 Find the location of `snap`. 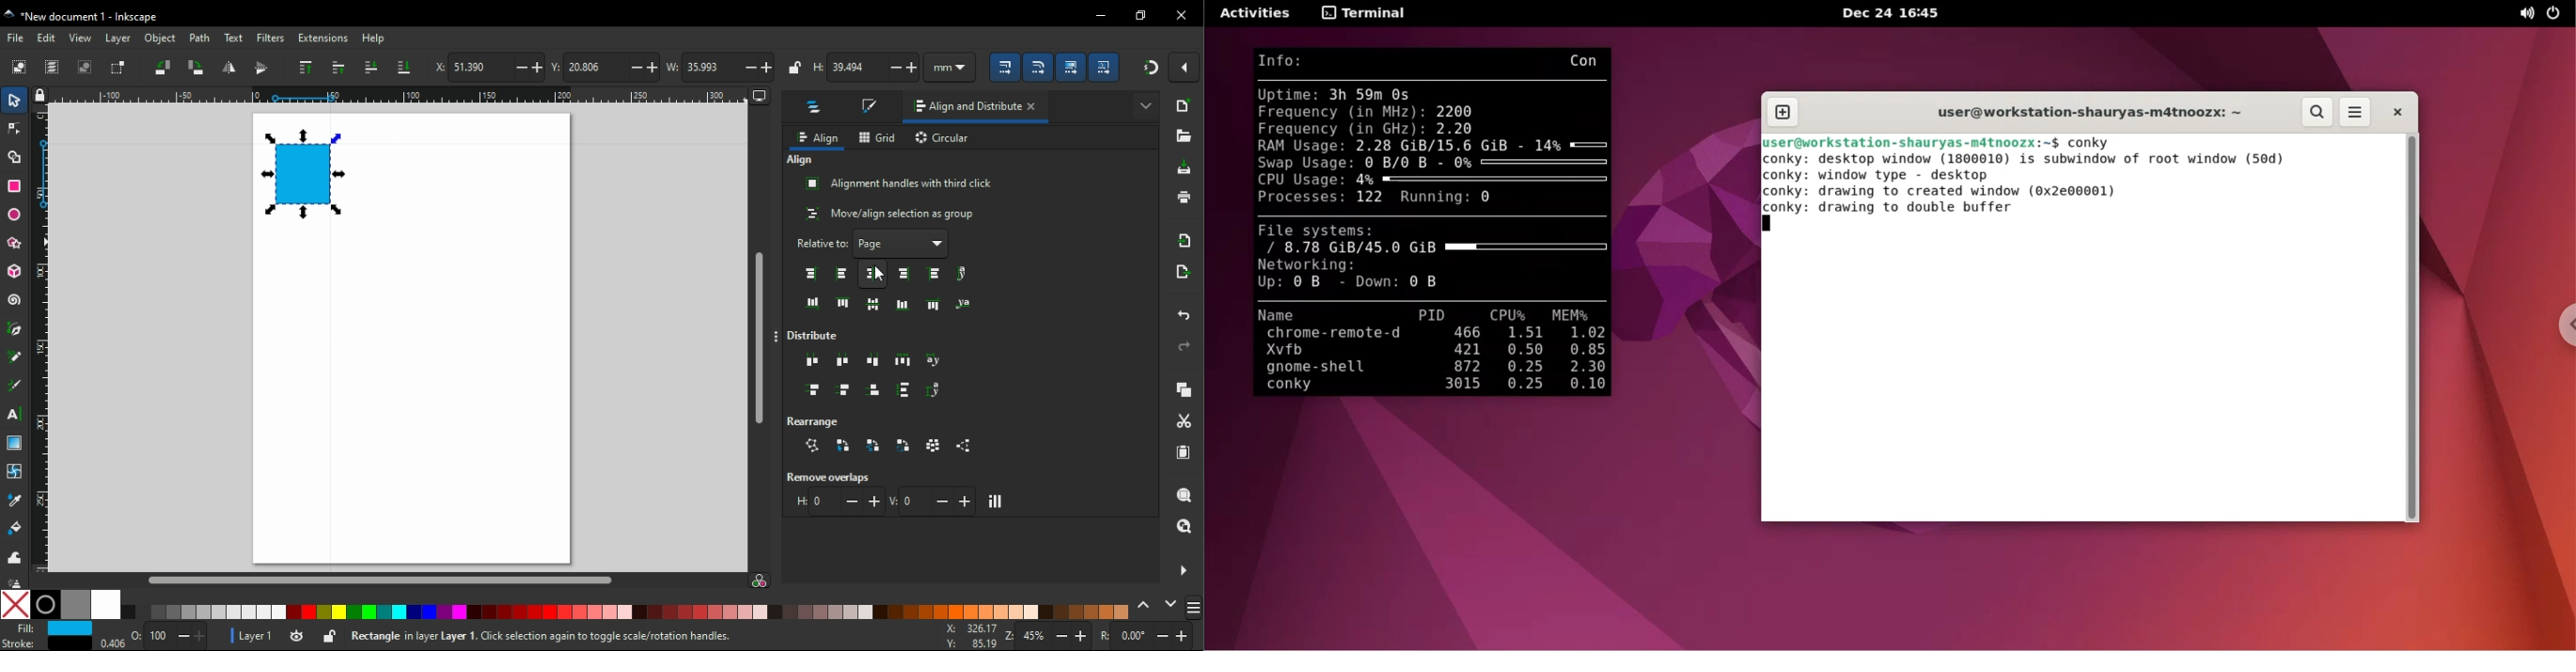

snap is located at coordinates (1150, 68).